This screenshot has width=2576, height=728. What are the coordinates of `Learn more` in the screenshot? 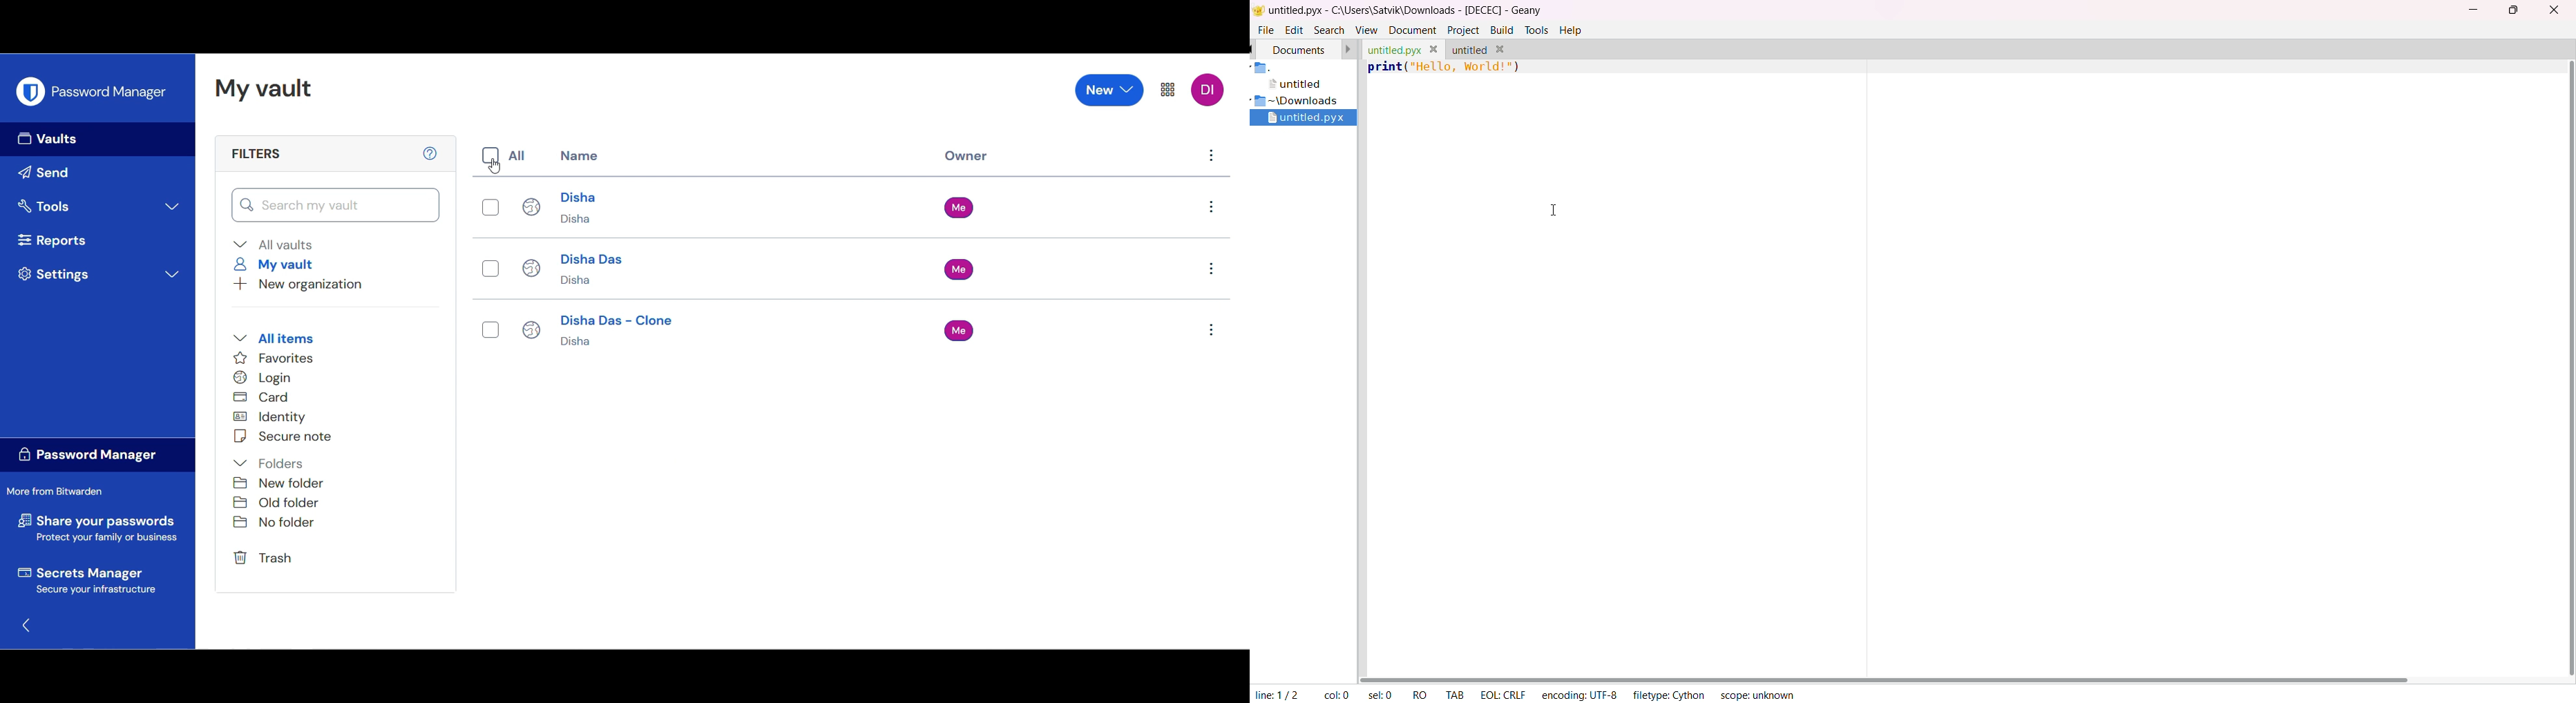 It's located at (430, 153).